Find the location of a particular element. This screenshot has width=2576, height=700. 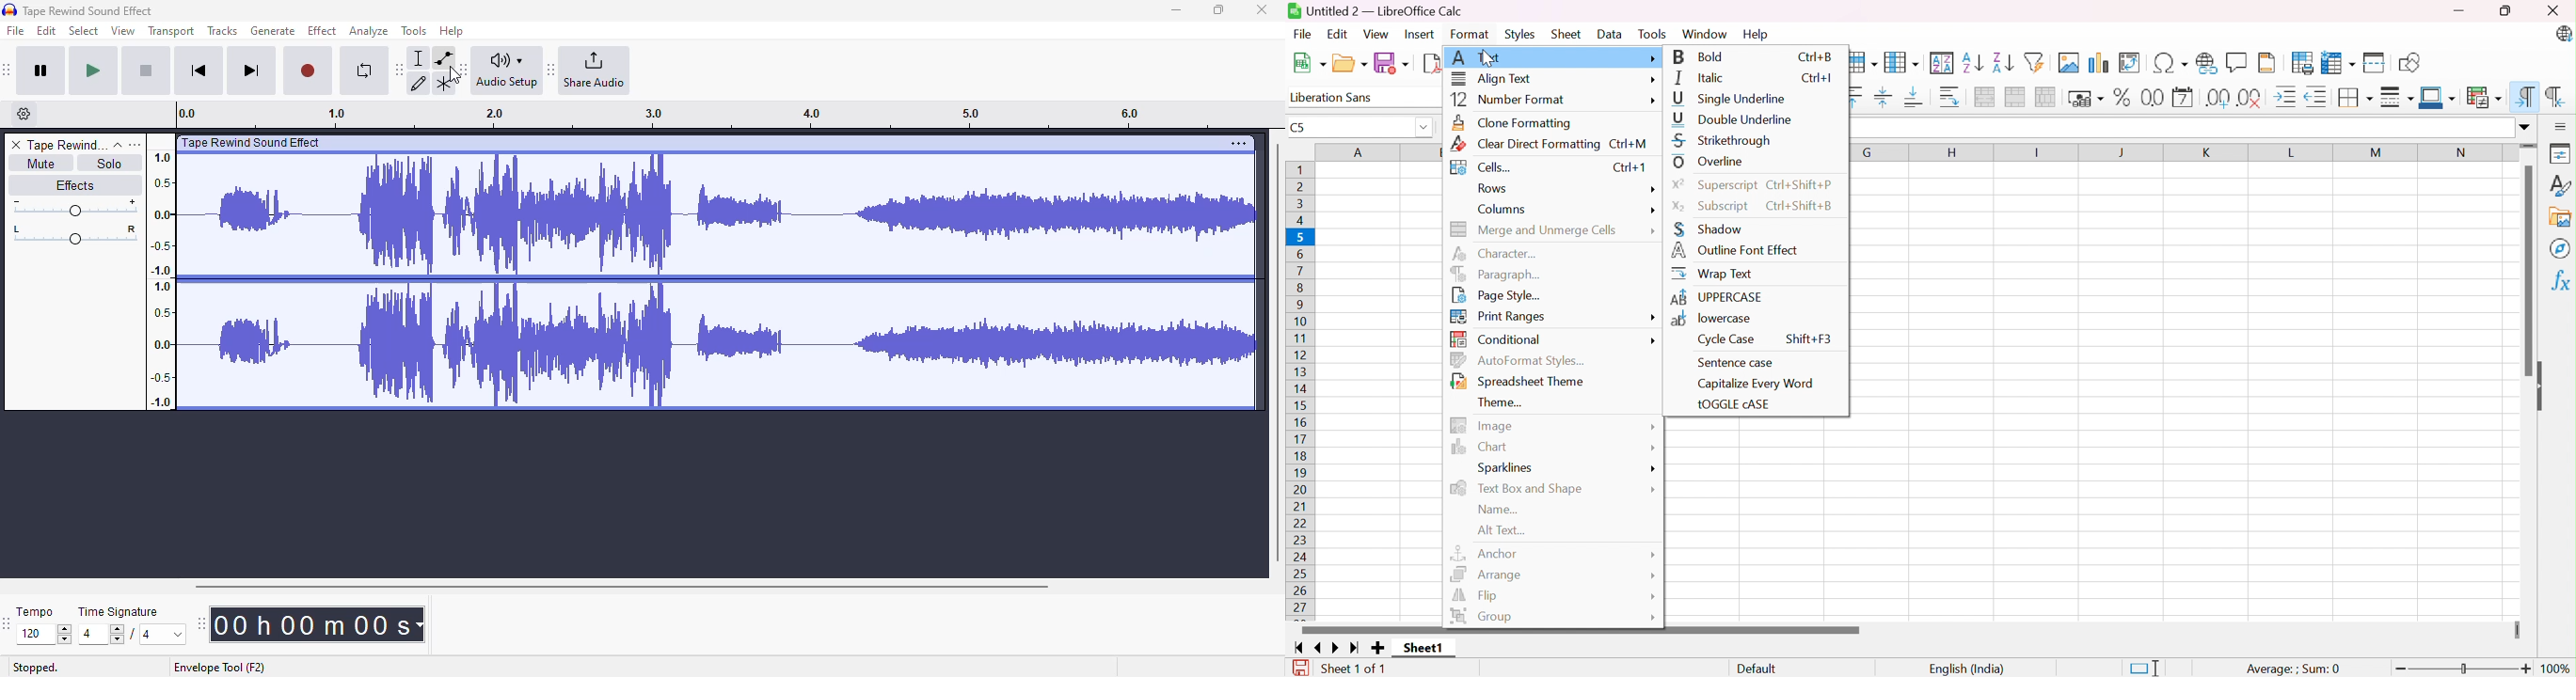

More is located at coordinates (1654, 425).